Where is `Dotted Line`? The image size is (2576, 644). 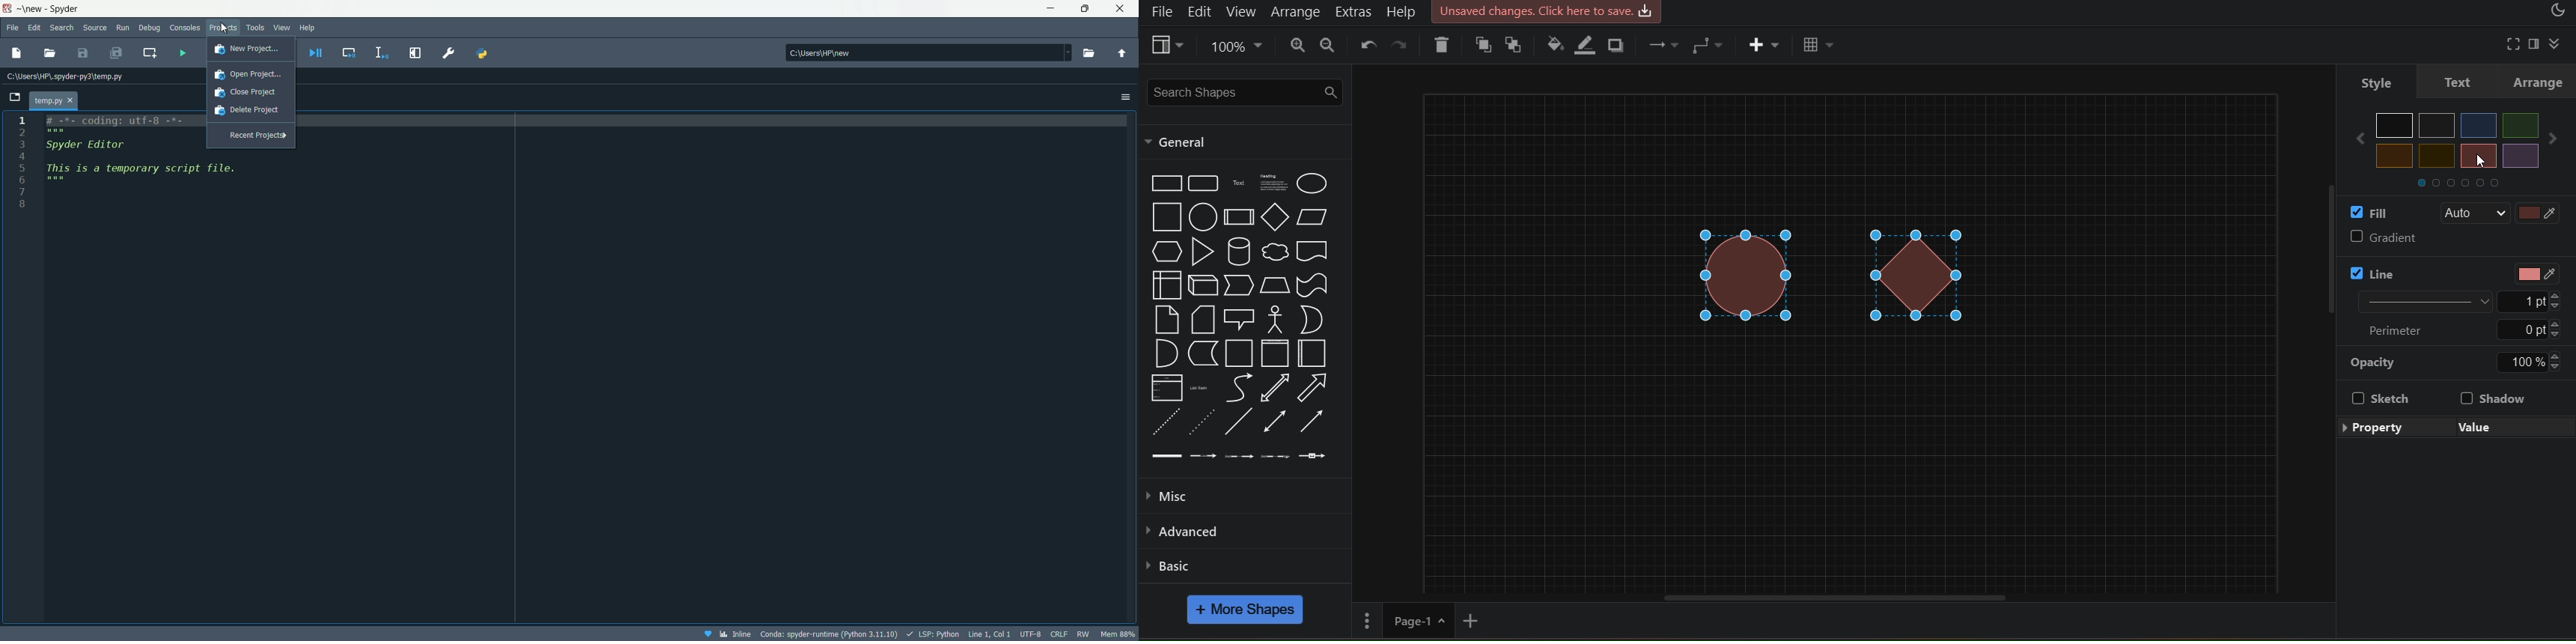
Dotted Line is located at coordinates (1202, 421).